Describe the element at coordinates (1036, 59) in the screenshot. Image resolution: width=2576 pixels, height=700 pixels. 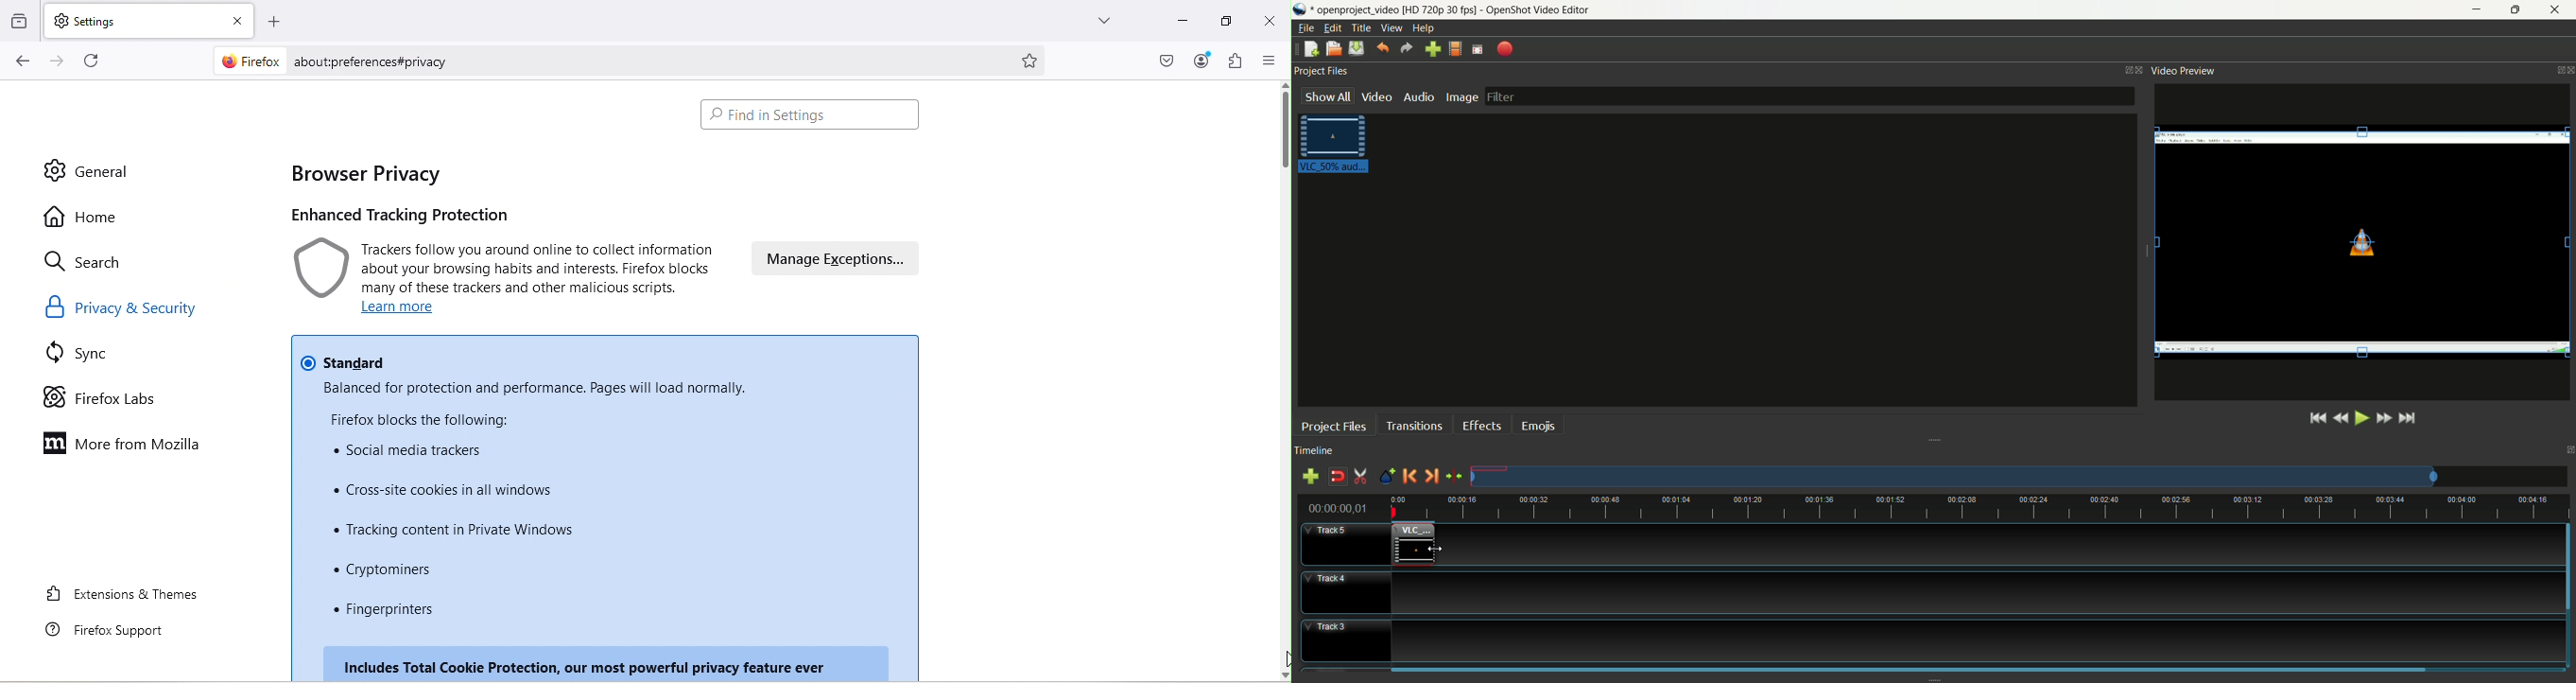
I see `Boommark` at that location.